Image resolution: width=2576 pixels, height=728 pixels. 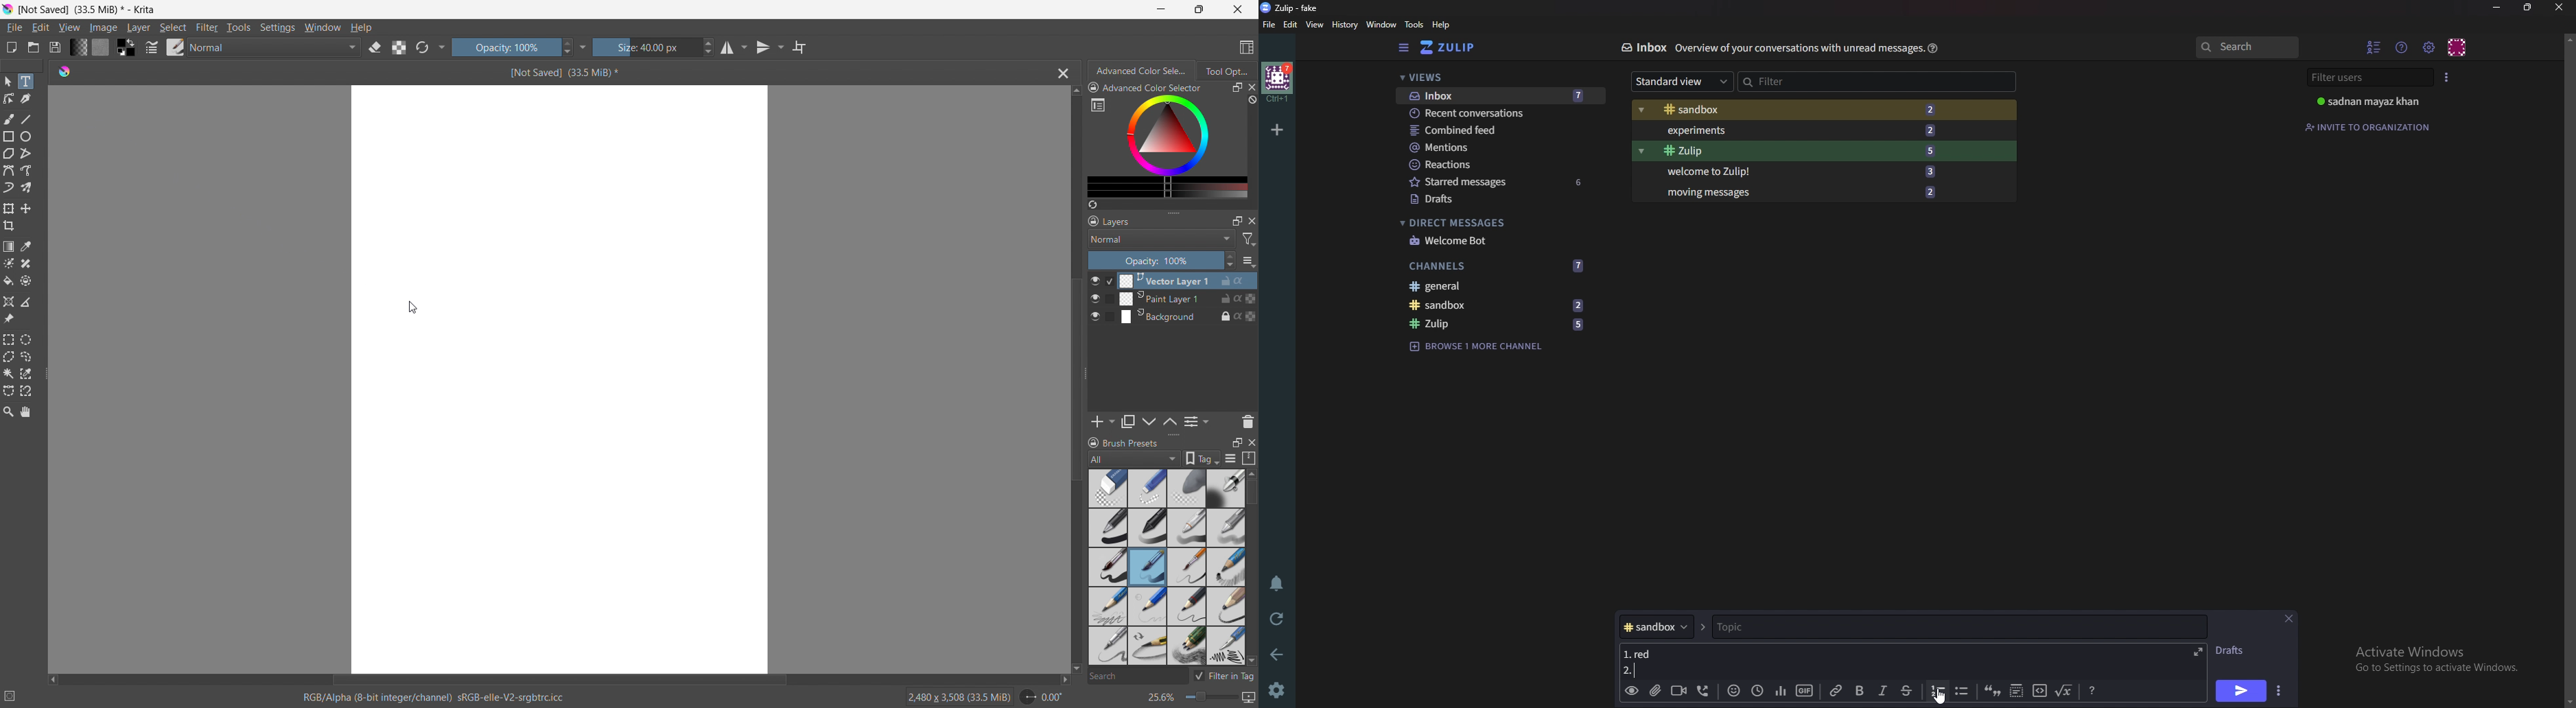 What do you see at coordinates (78, 47) in the screenshot?
I see `fill gradients` at bounding box center [78, 47].